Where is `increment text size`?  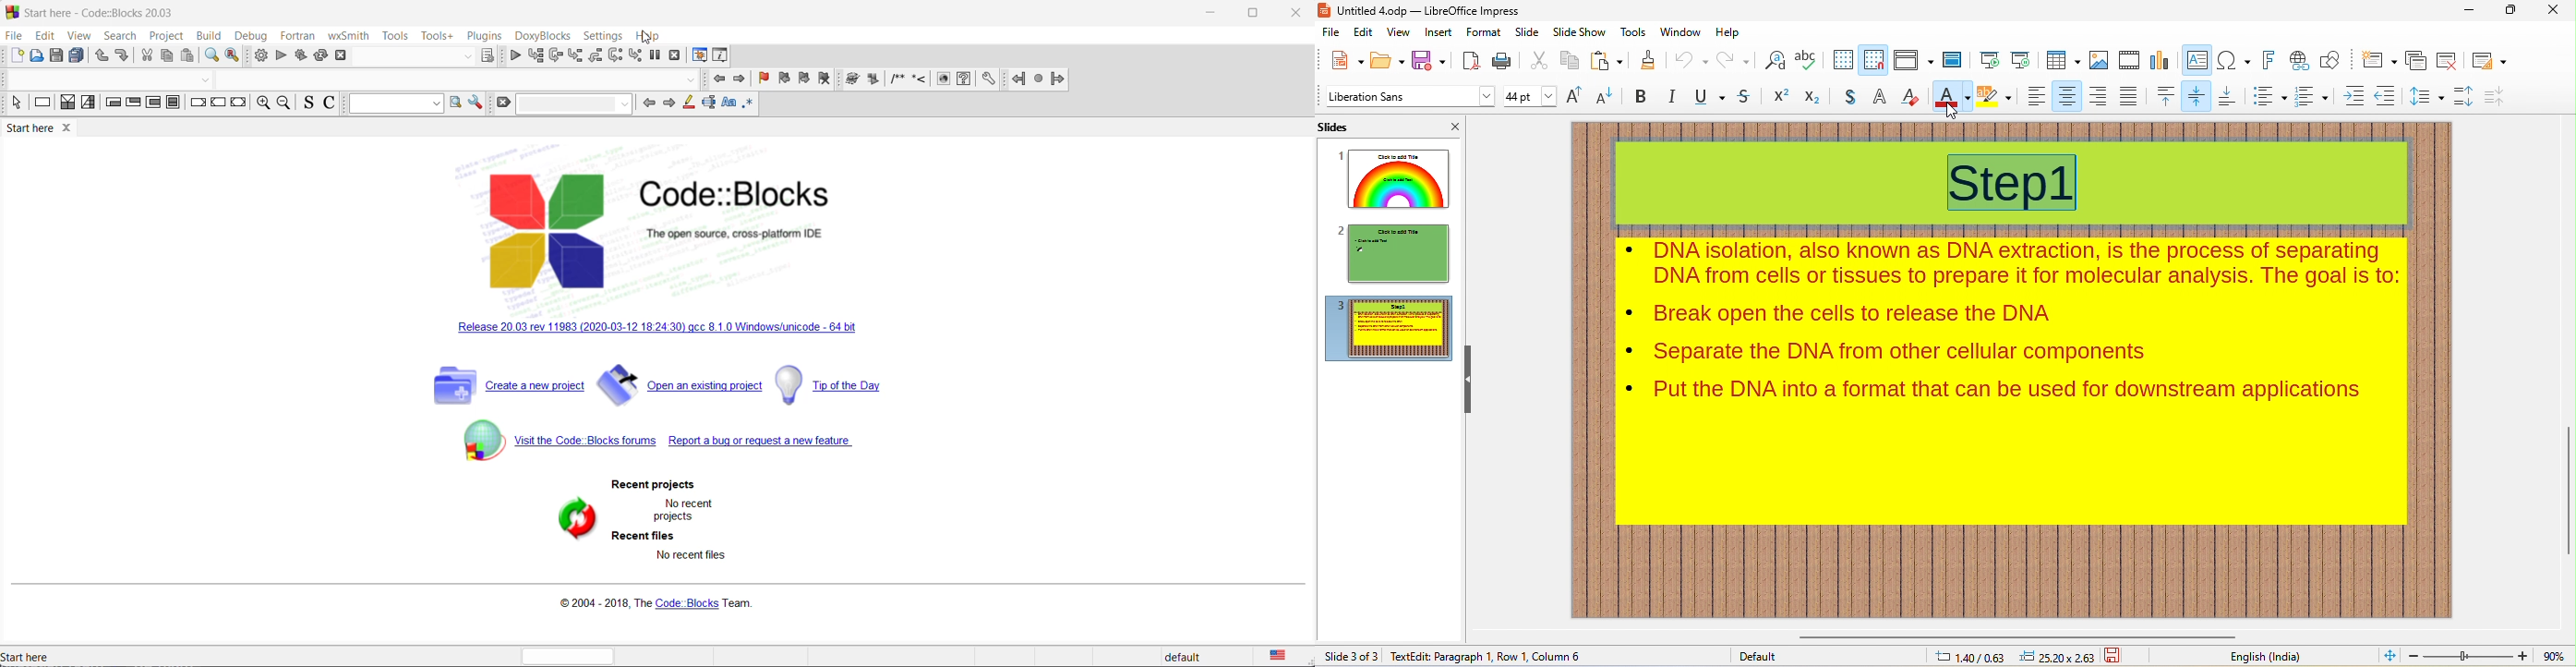 increment text size is located at coordinates (1575, 95).